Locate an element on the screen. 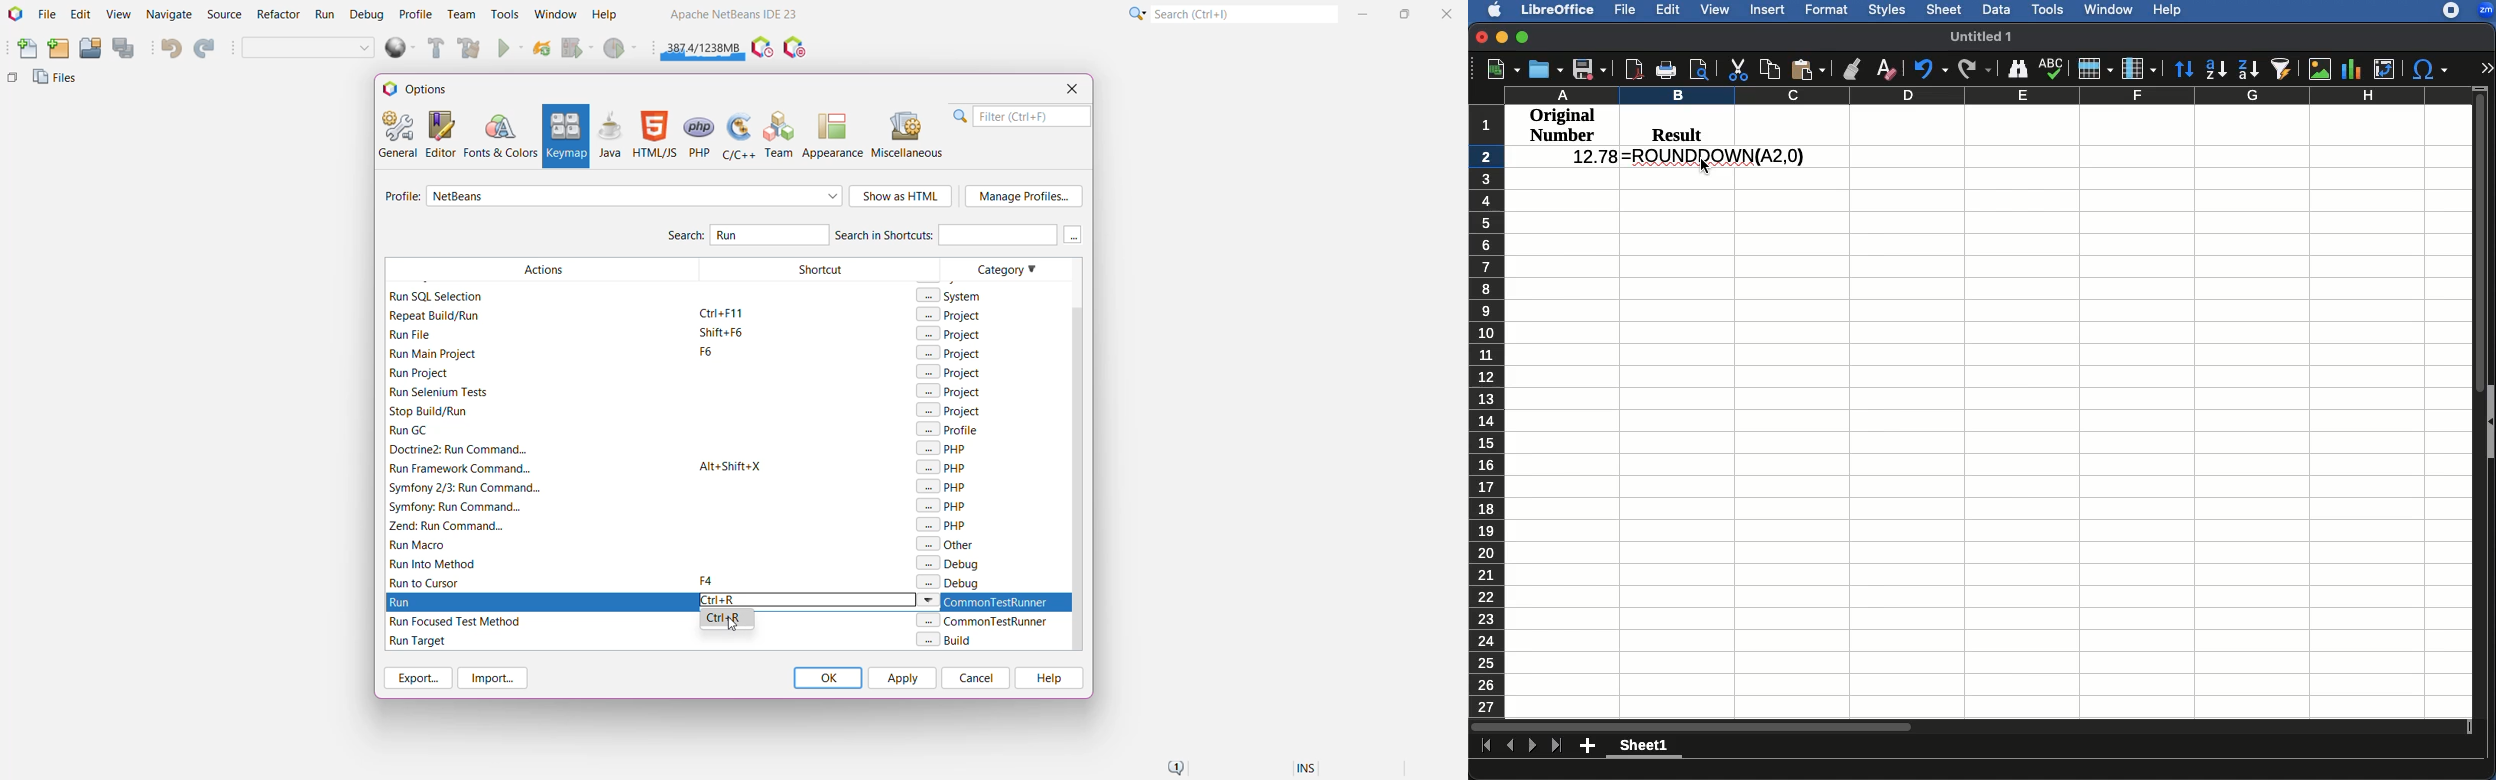 This screenshot has width=2520, height=784. Application name and Version is located at coordinates (732, 17).